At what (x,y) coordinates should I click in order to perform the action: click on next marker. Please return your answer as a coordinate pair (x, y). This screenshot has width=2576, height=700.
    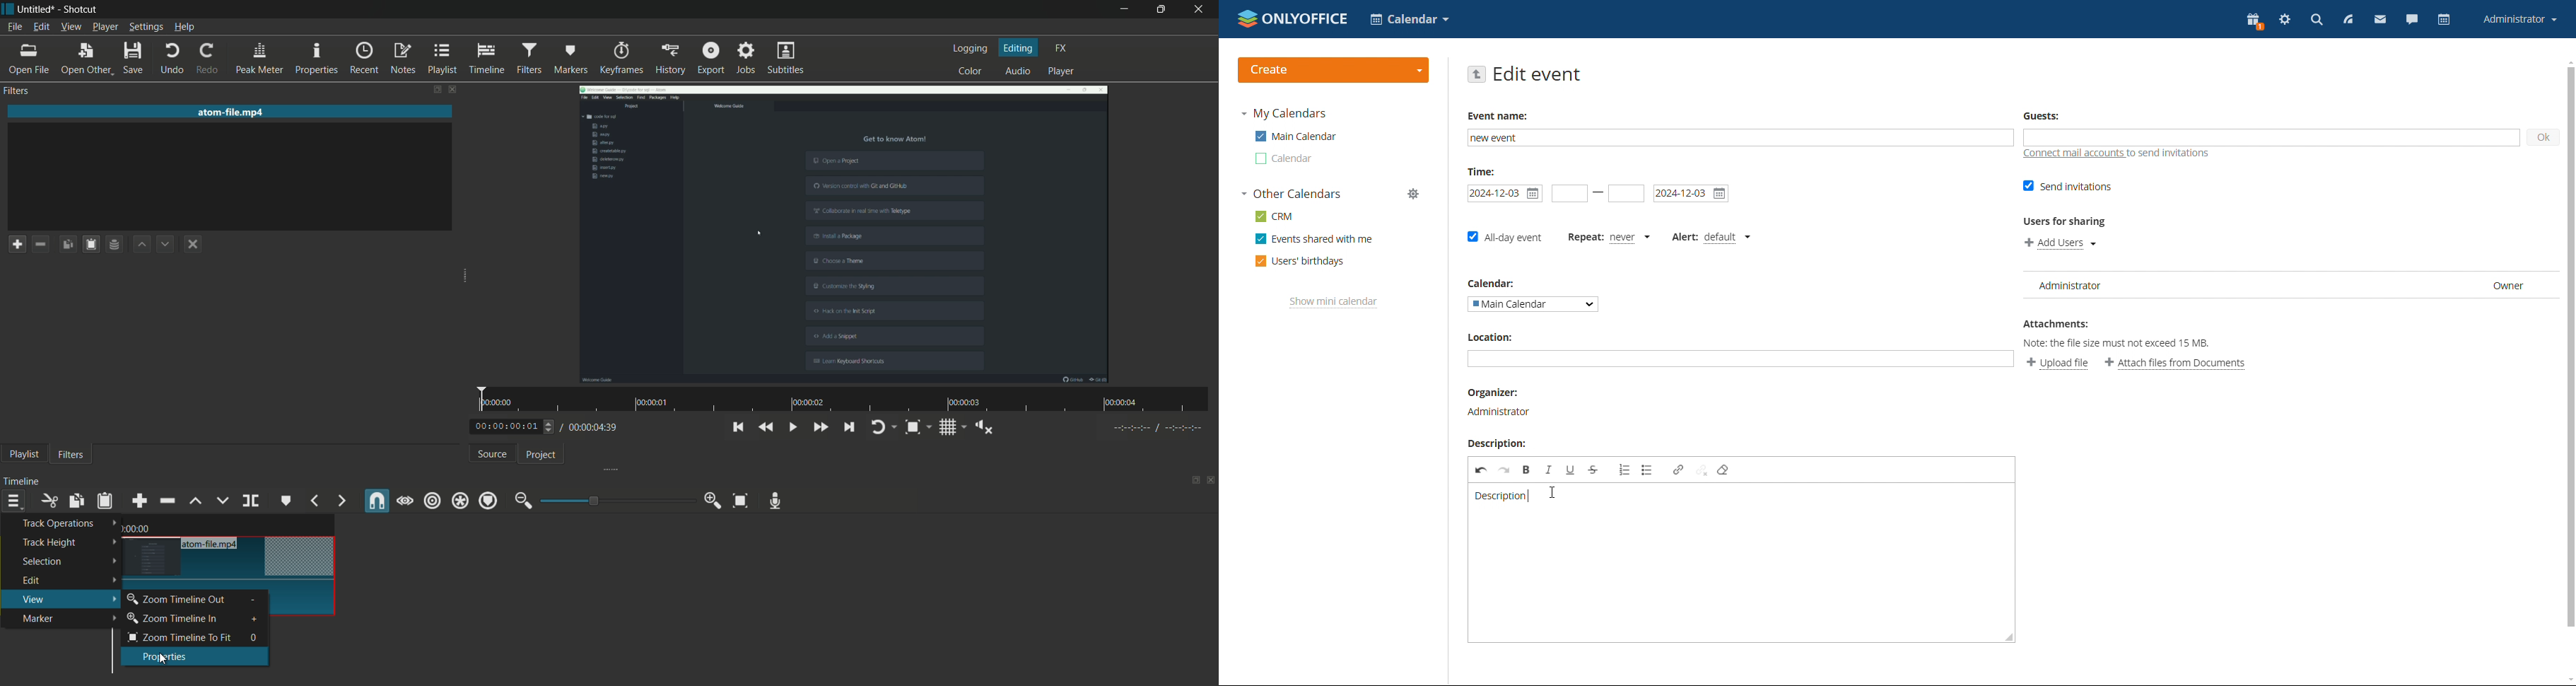
    Looking at the image, I should click on (342, 501).